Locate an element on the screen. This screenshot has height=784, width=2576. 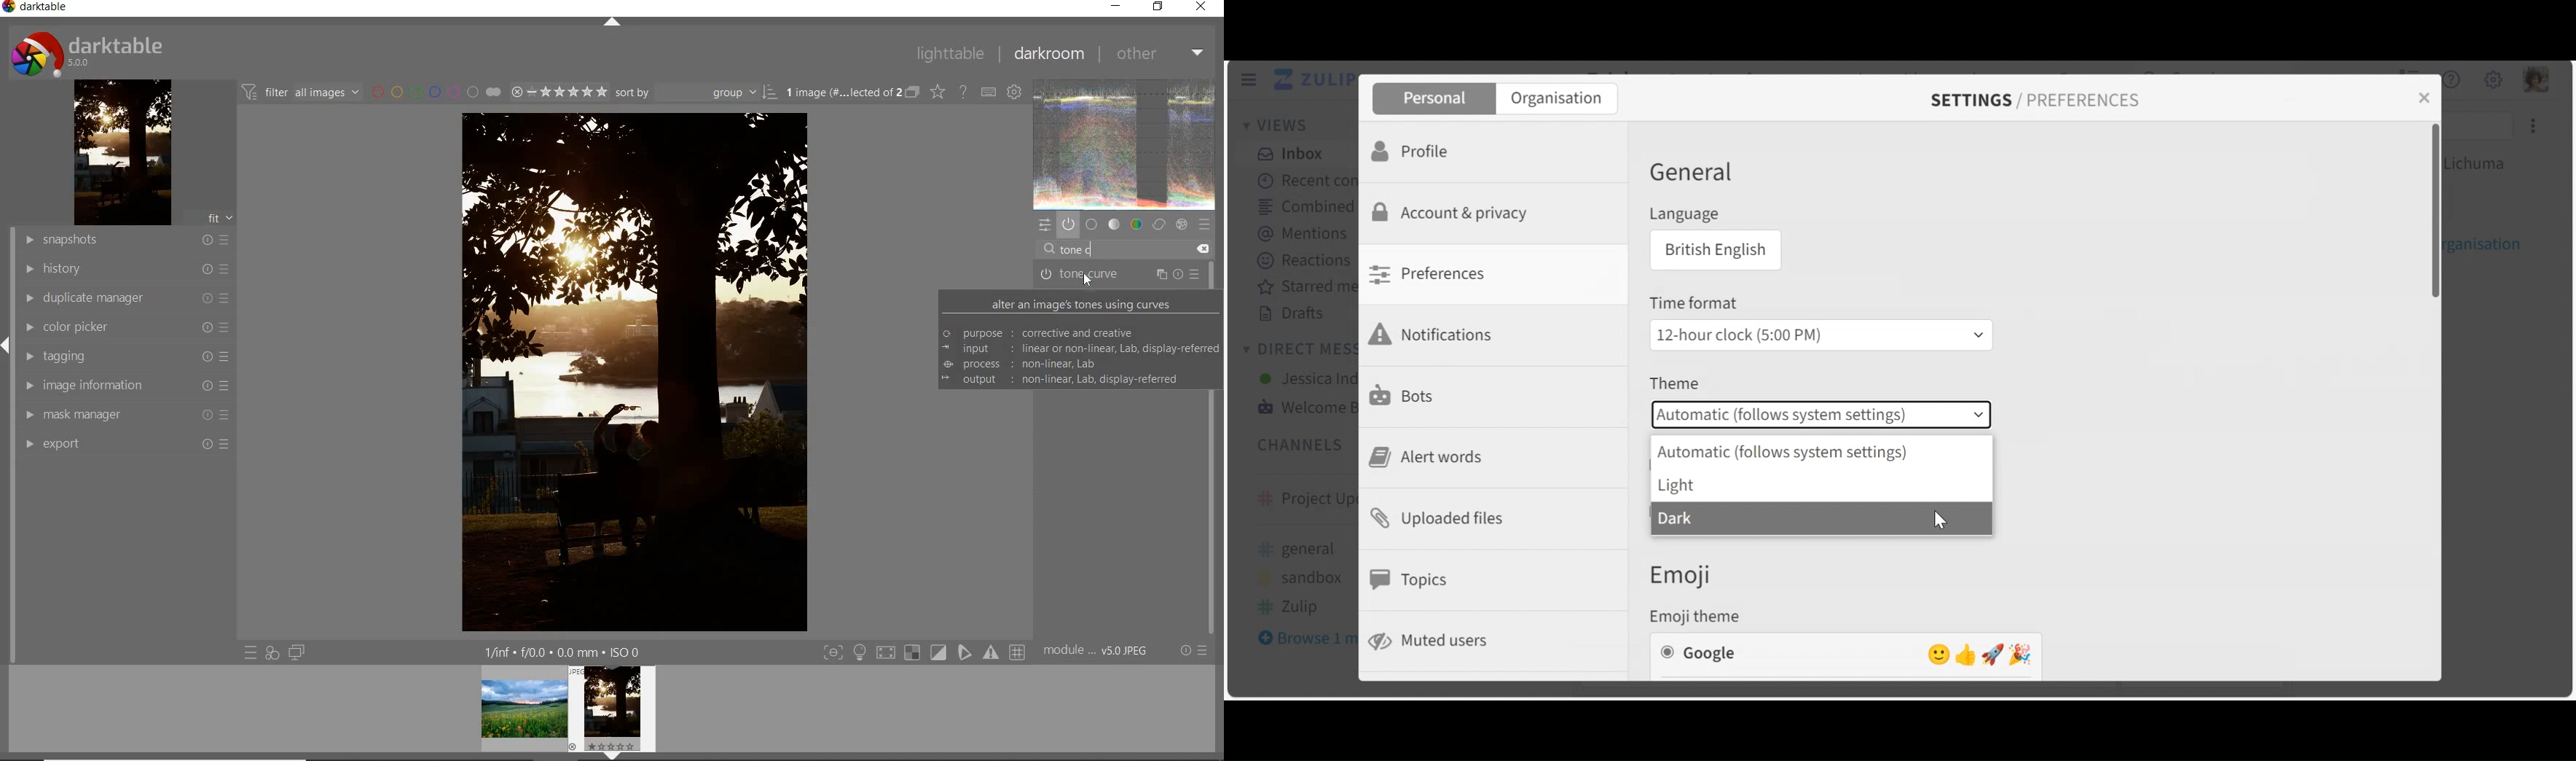
define keyboard shortcuts is located at coordinates (1016, 91).